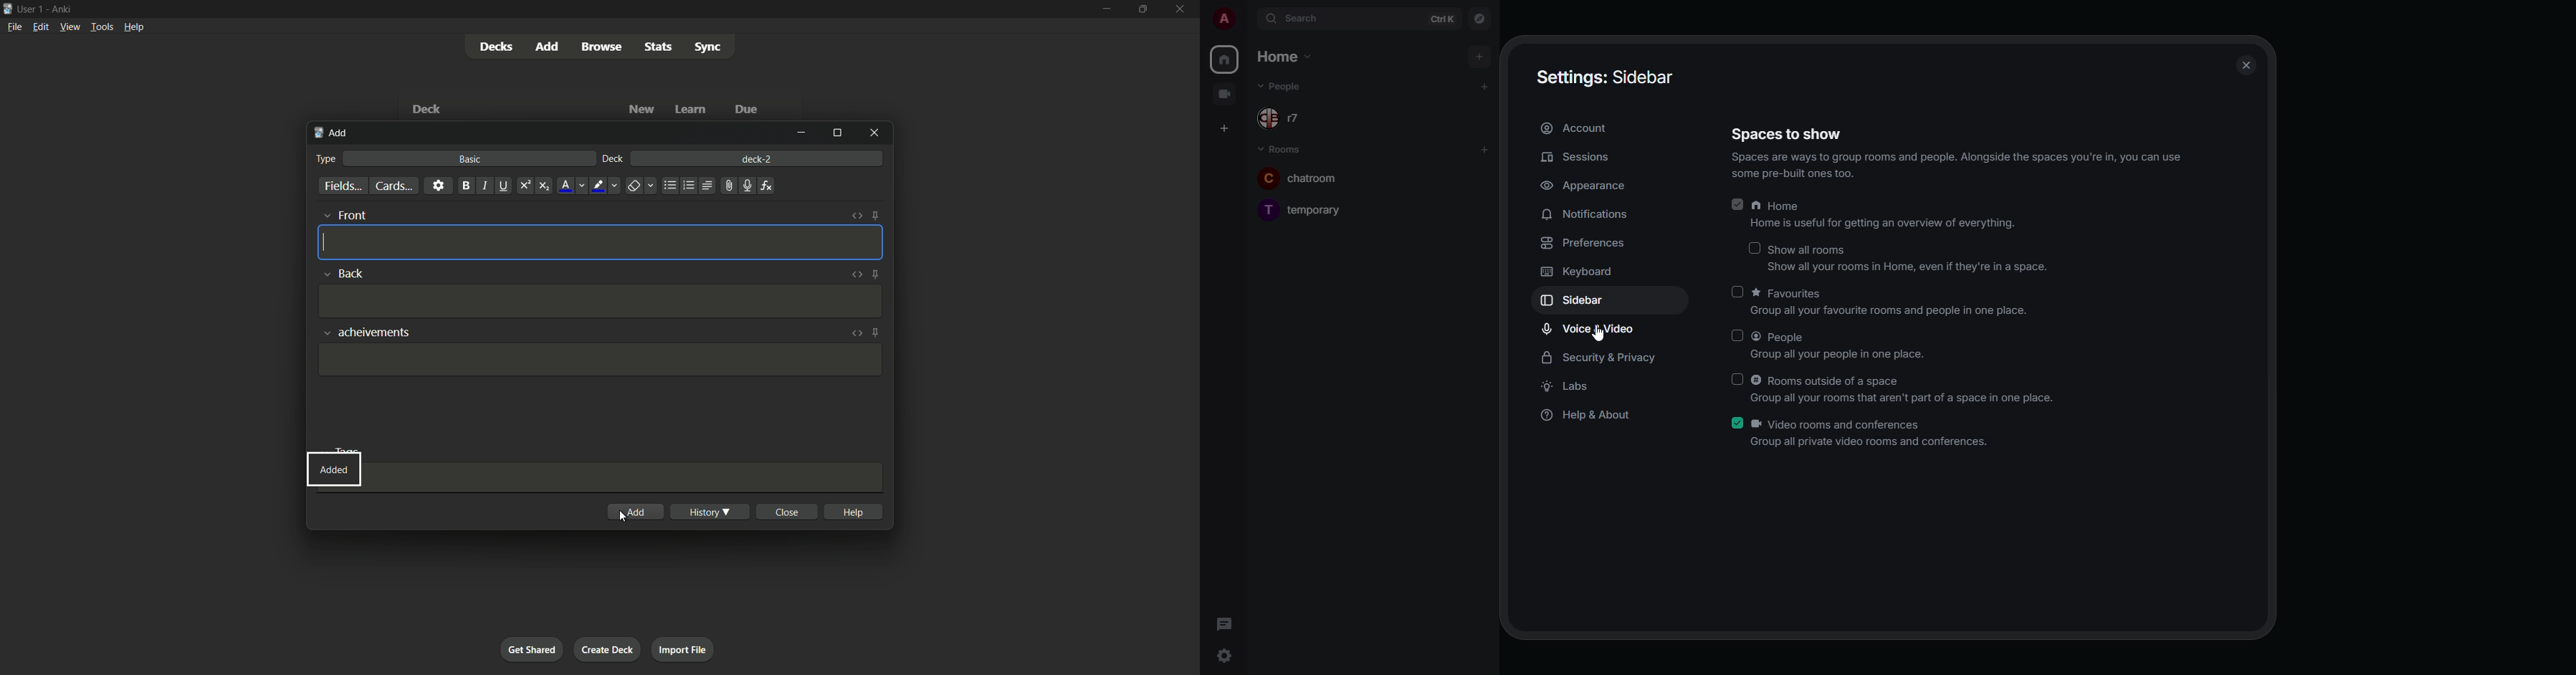 The width and height of the screenshot is (2576, 700). Describe the element at coordinates (1106, 10) in the screenshot. I see `minimize` at that location.